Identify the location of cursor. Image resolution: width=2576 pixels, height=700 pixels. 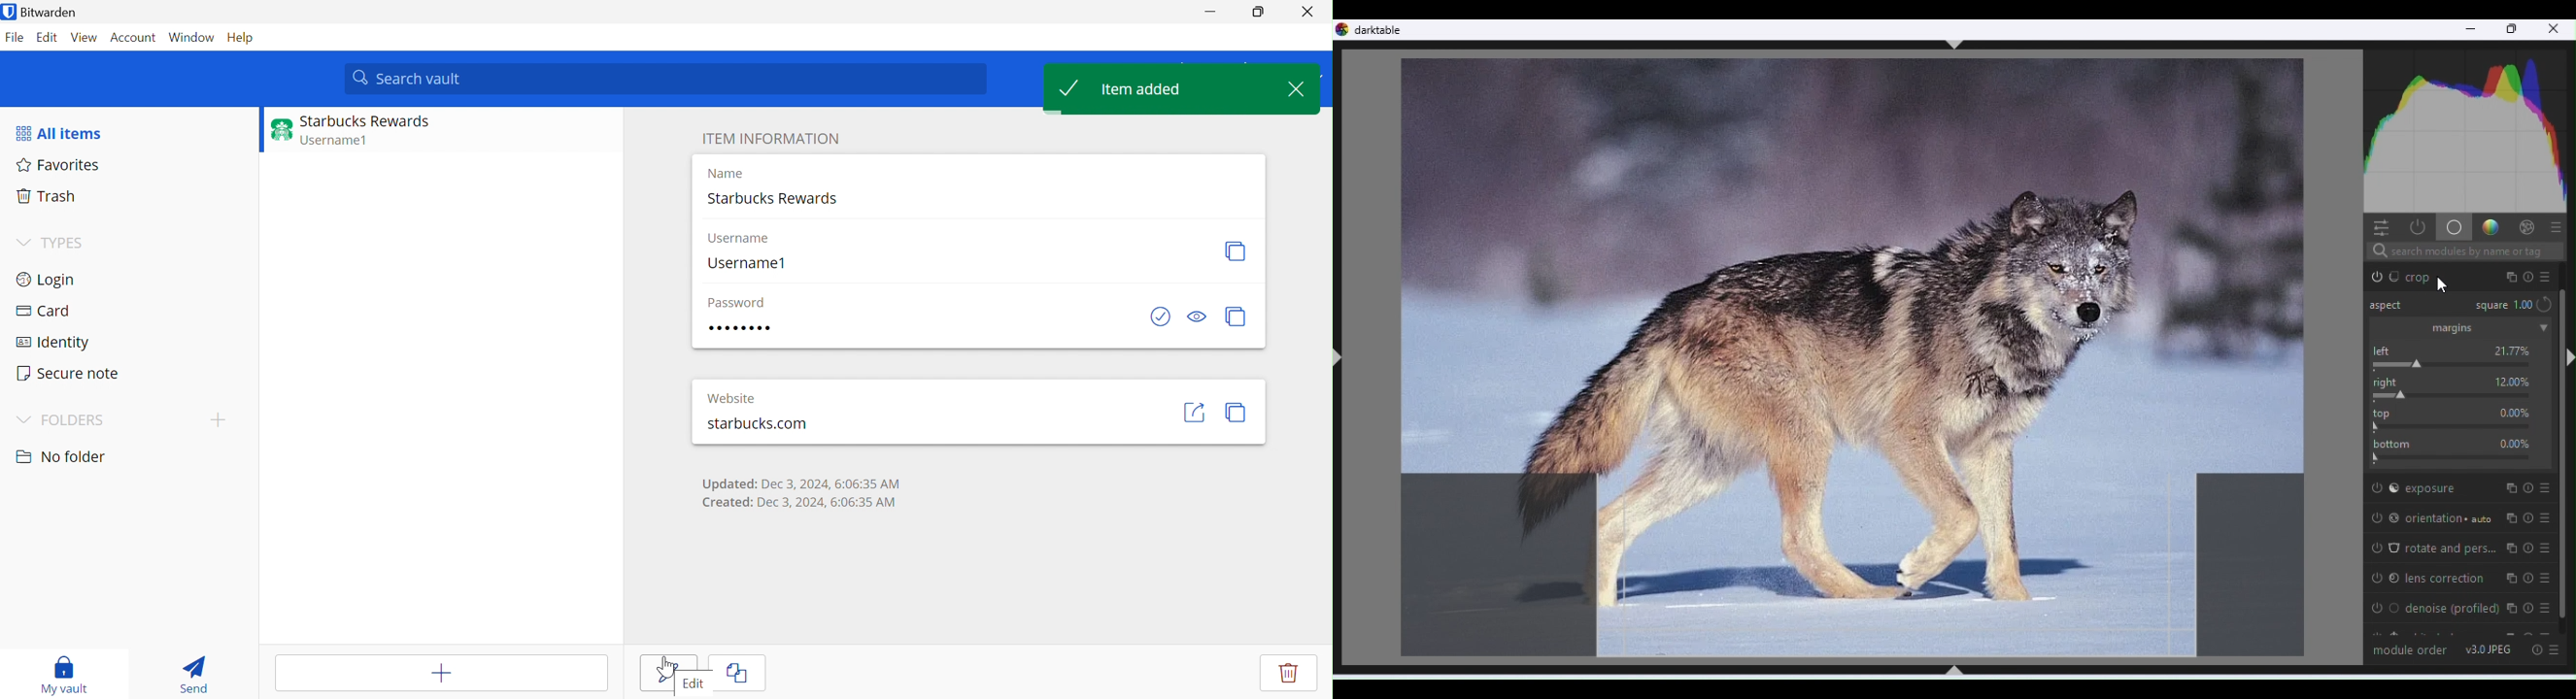
(2442, 283).